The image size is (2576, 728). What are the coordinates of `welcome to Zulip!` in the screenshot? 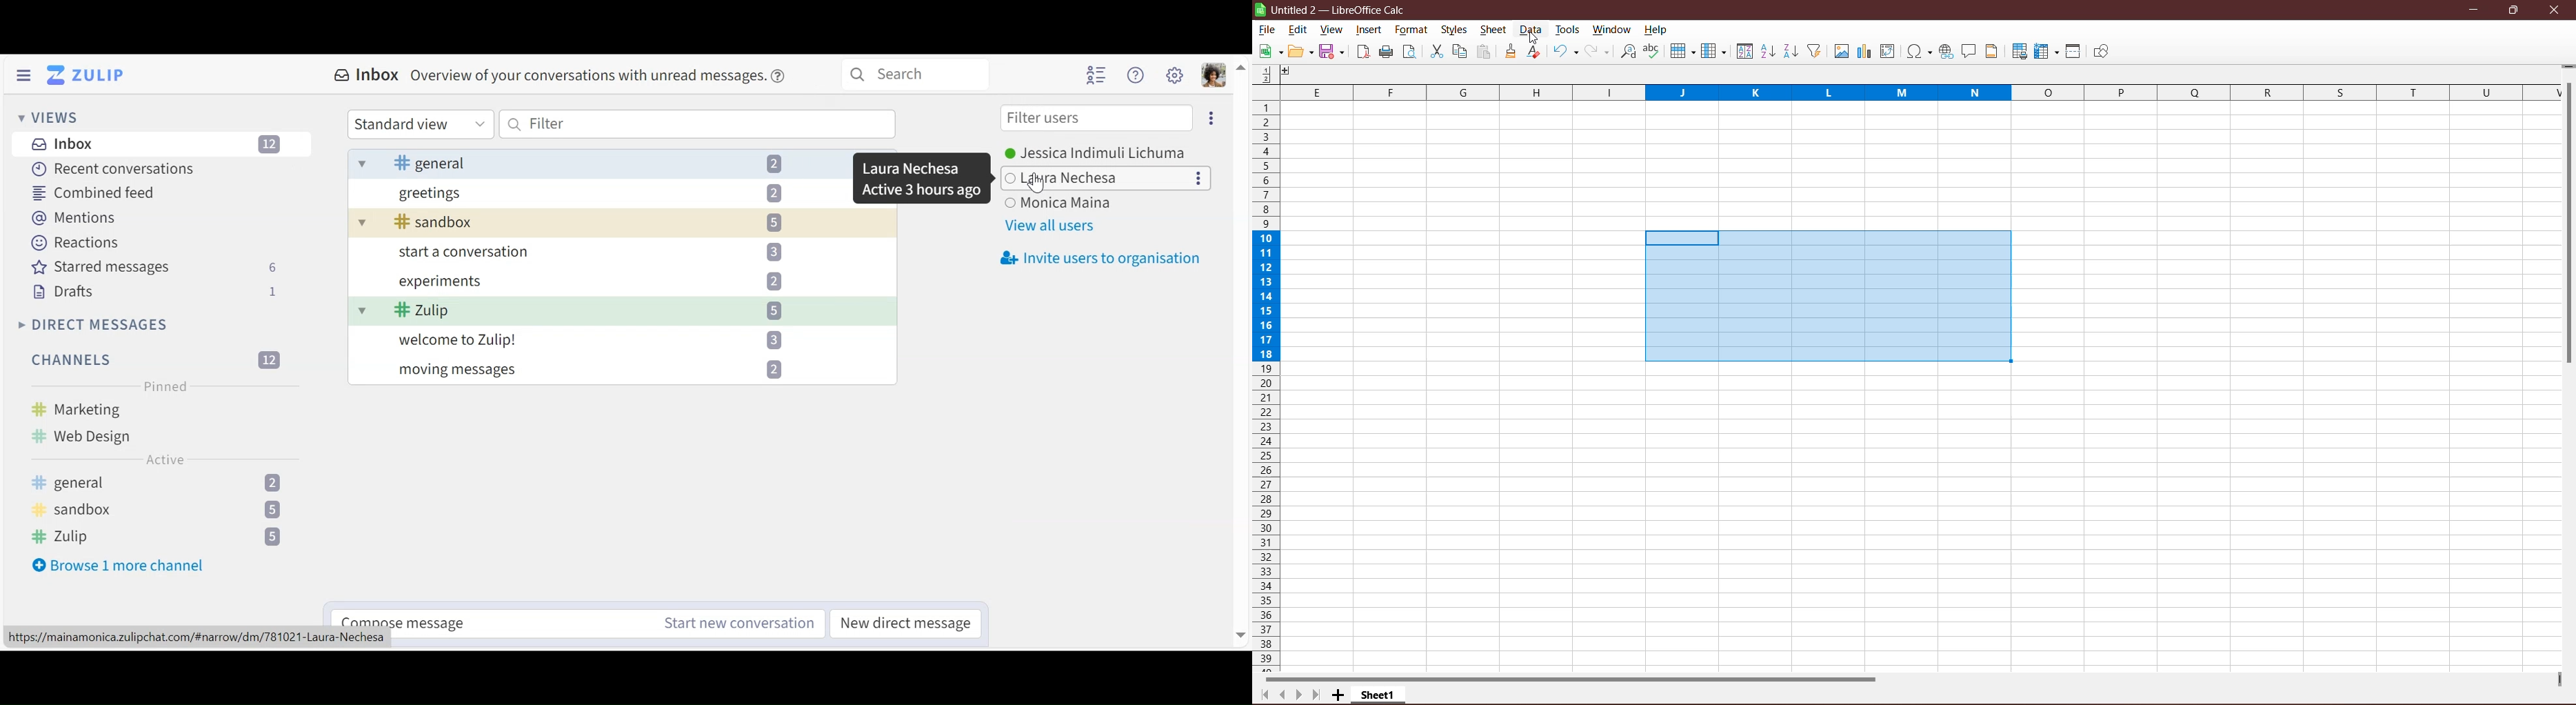 It's located at (593, 340).